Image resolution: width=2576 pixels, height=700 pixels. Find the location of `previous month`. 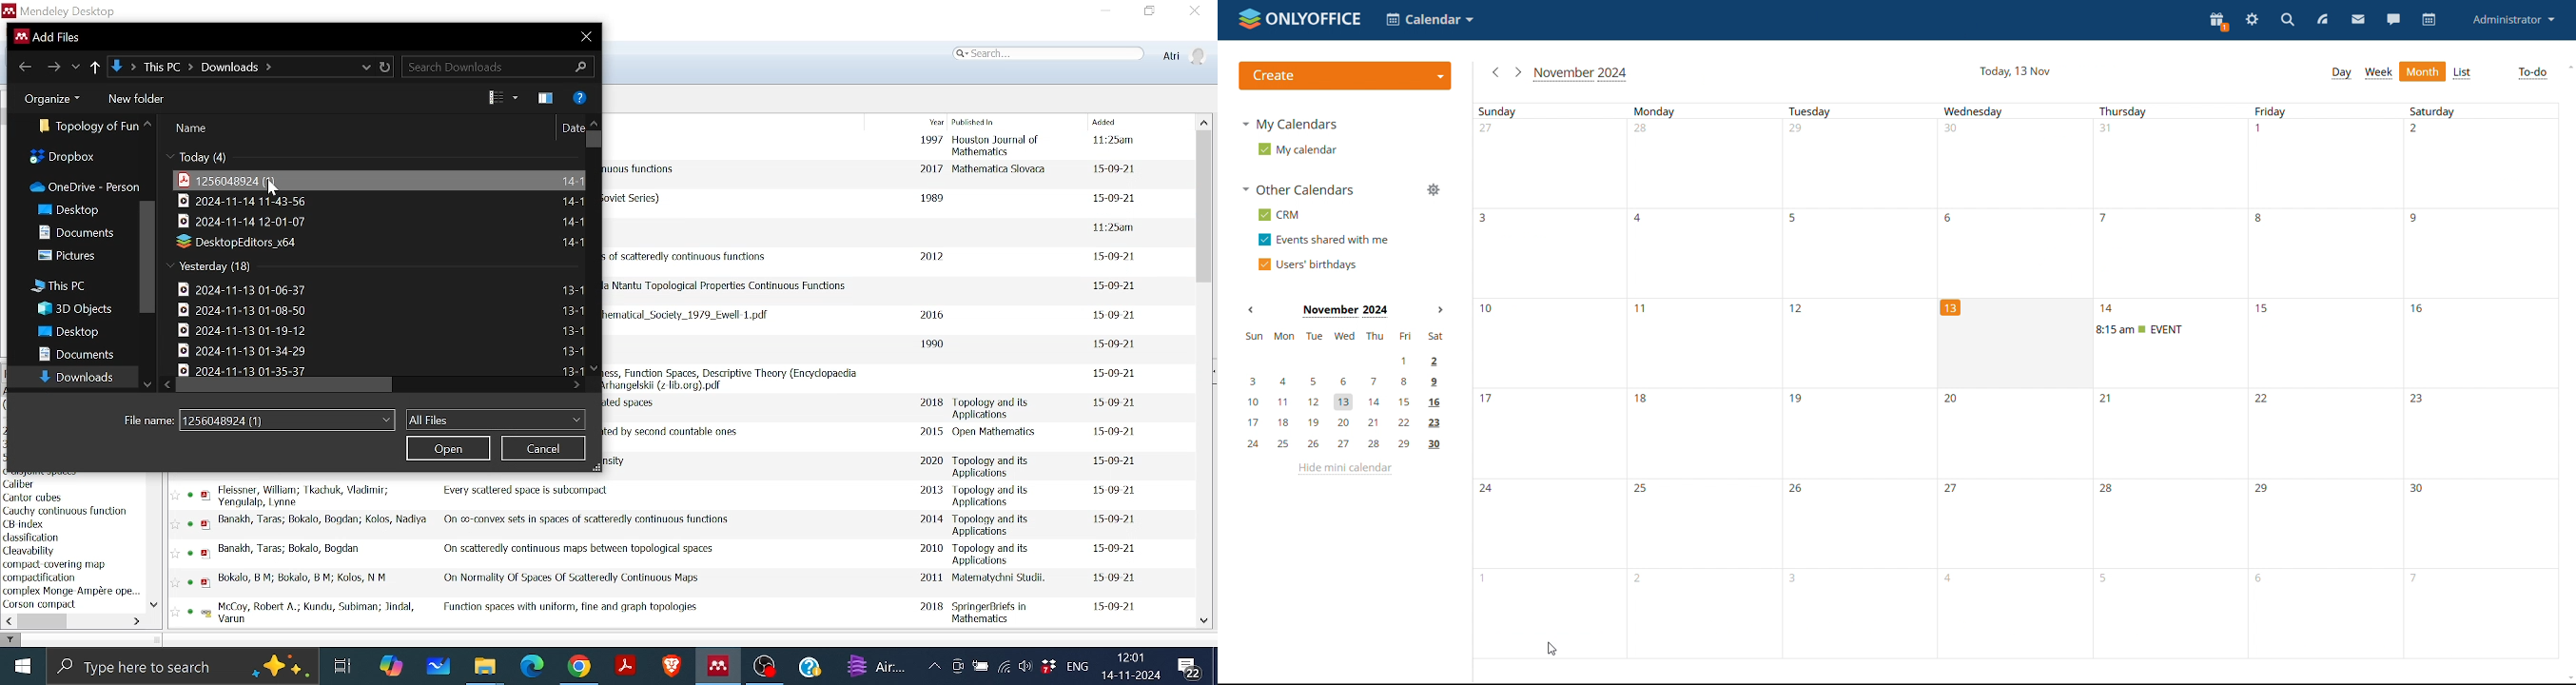

previous month is located at coordinates (1493, 71).